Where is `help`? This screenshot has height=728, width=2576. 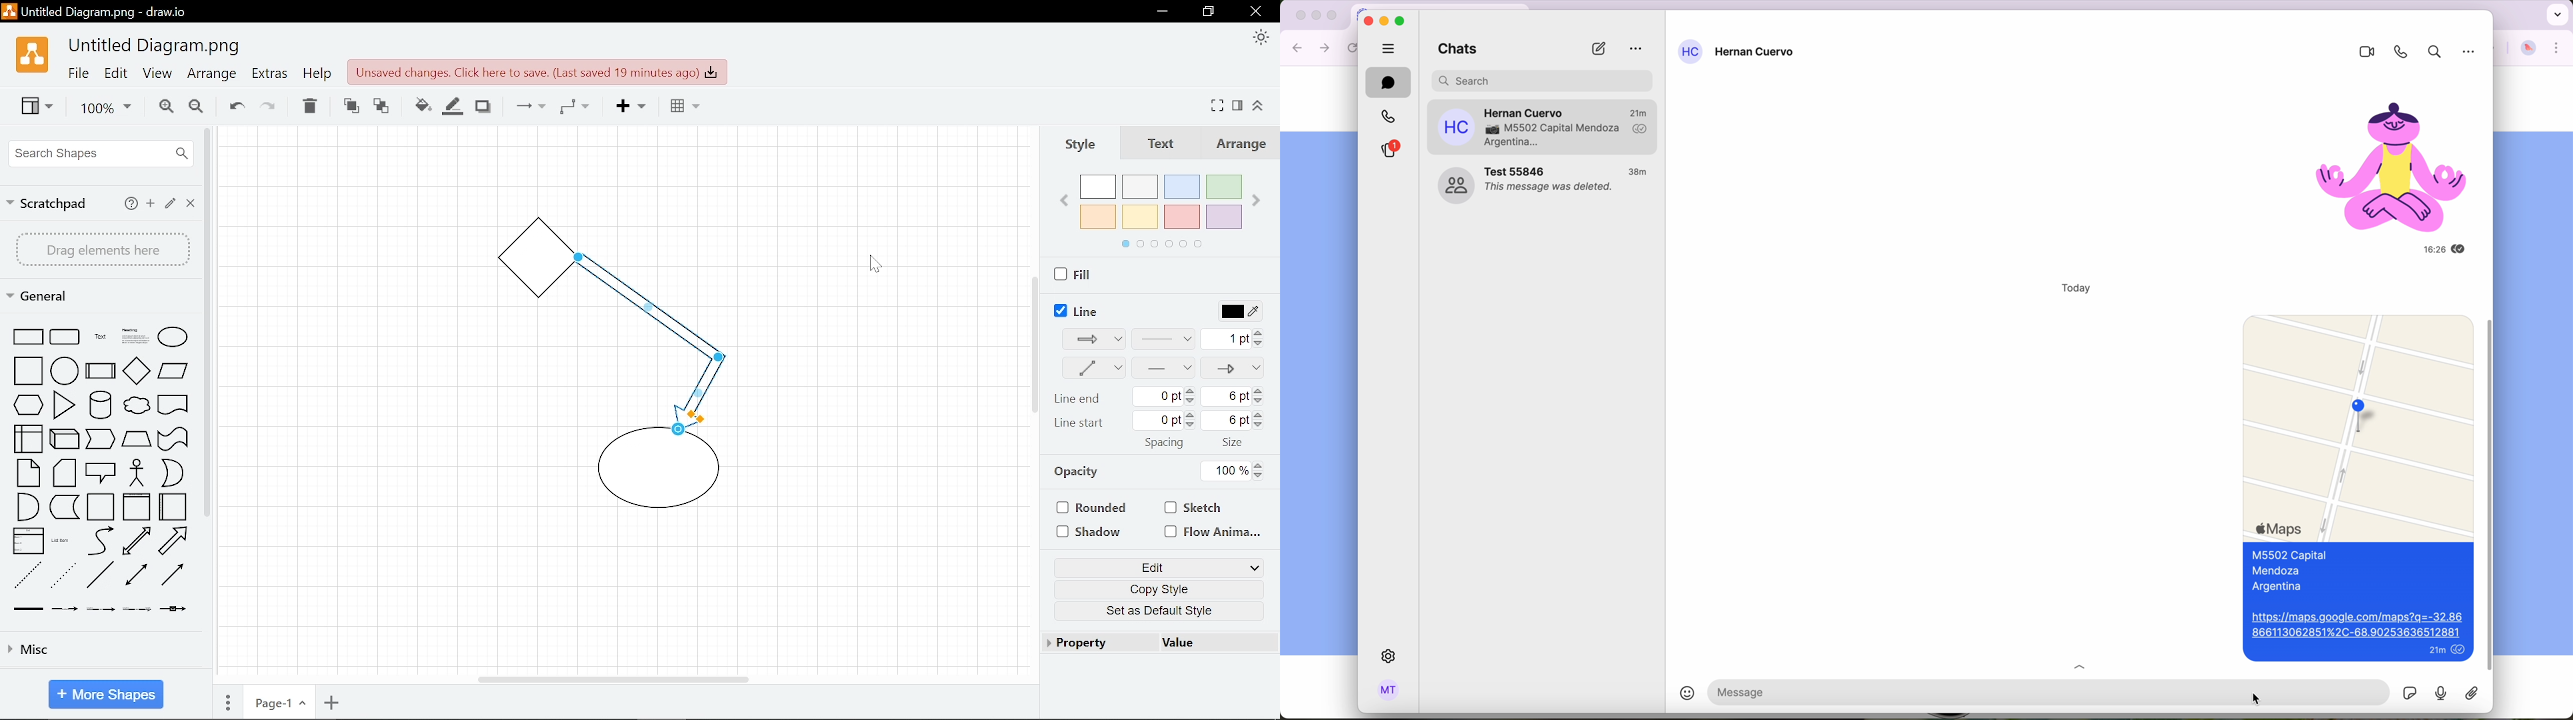 help is located at coordinates (316, 76).